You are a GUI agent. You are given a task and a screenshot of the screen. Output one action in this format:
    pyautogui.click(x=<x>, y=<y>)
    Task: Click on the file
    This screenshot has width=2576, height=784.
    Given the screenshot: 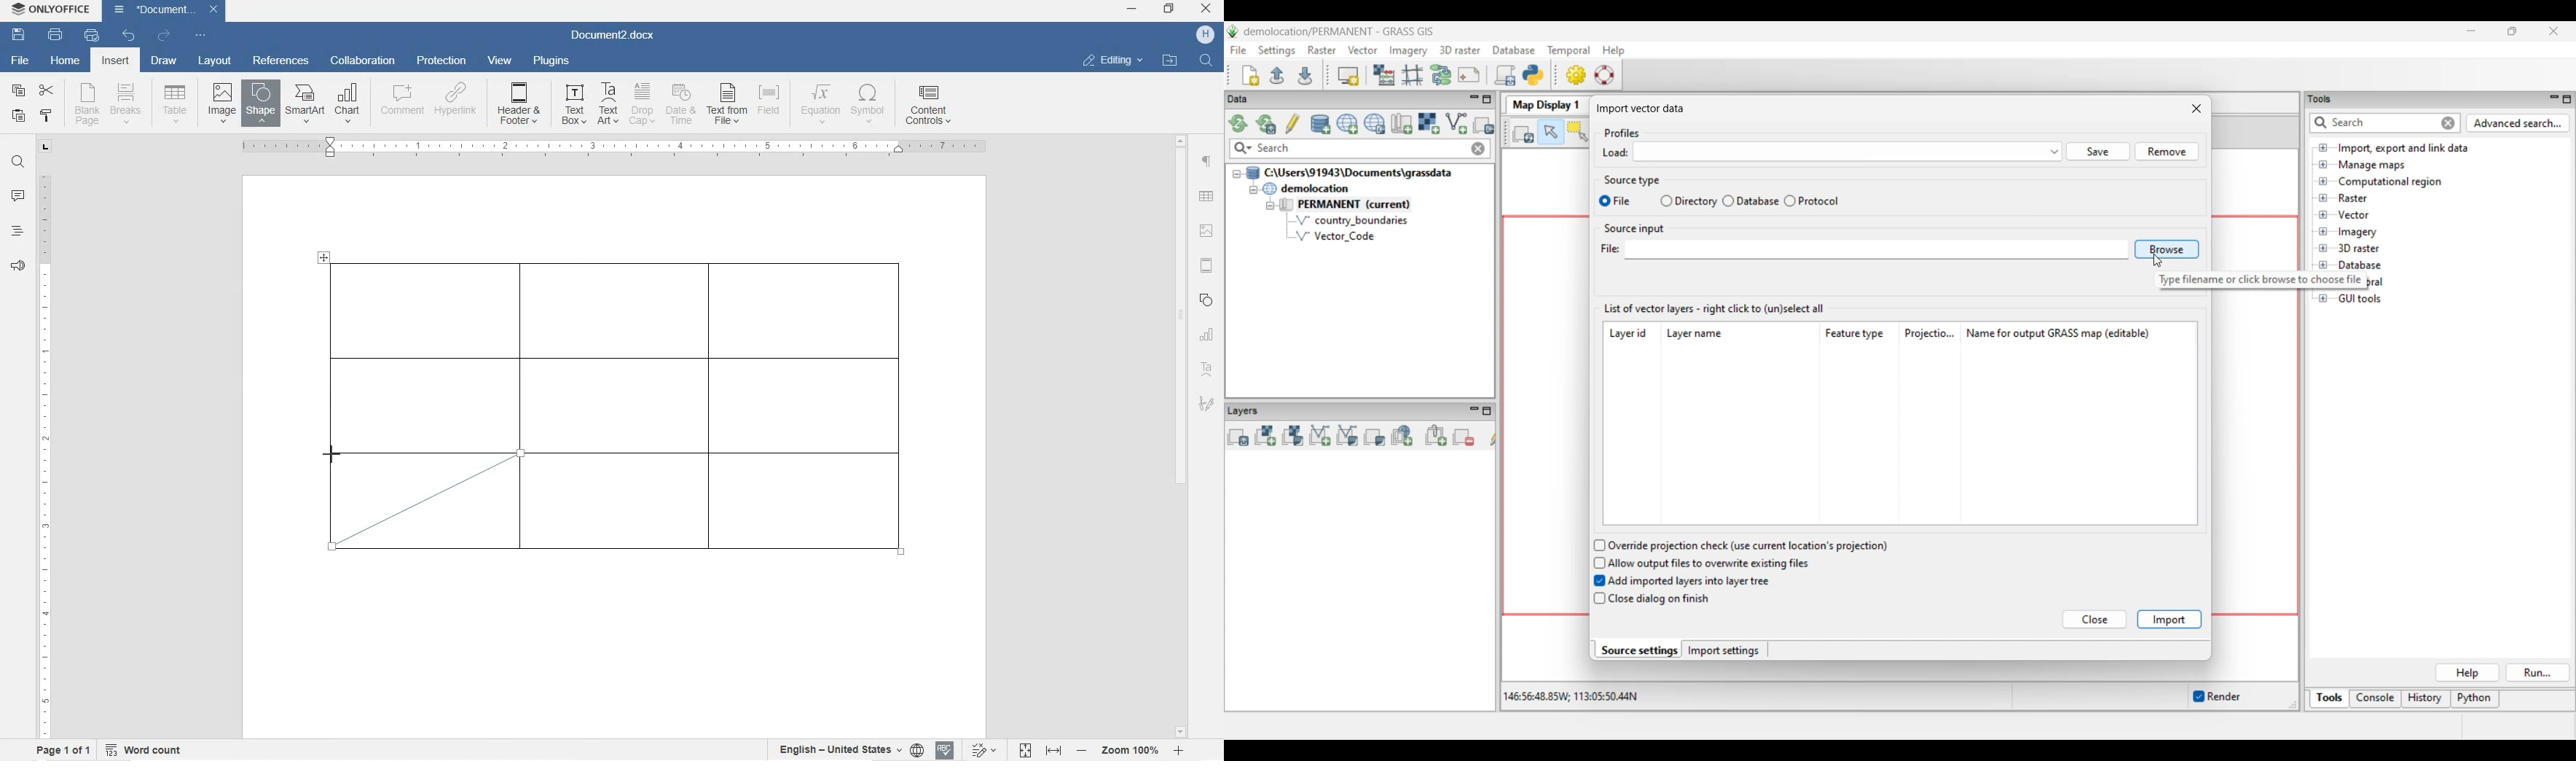 What is the action you would take?
    pyautogui.click(x=23, y=62)
    